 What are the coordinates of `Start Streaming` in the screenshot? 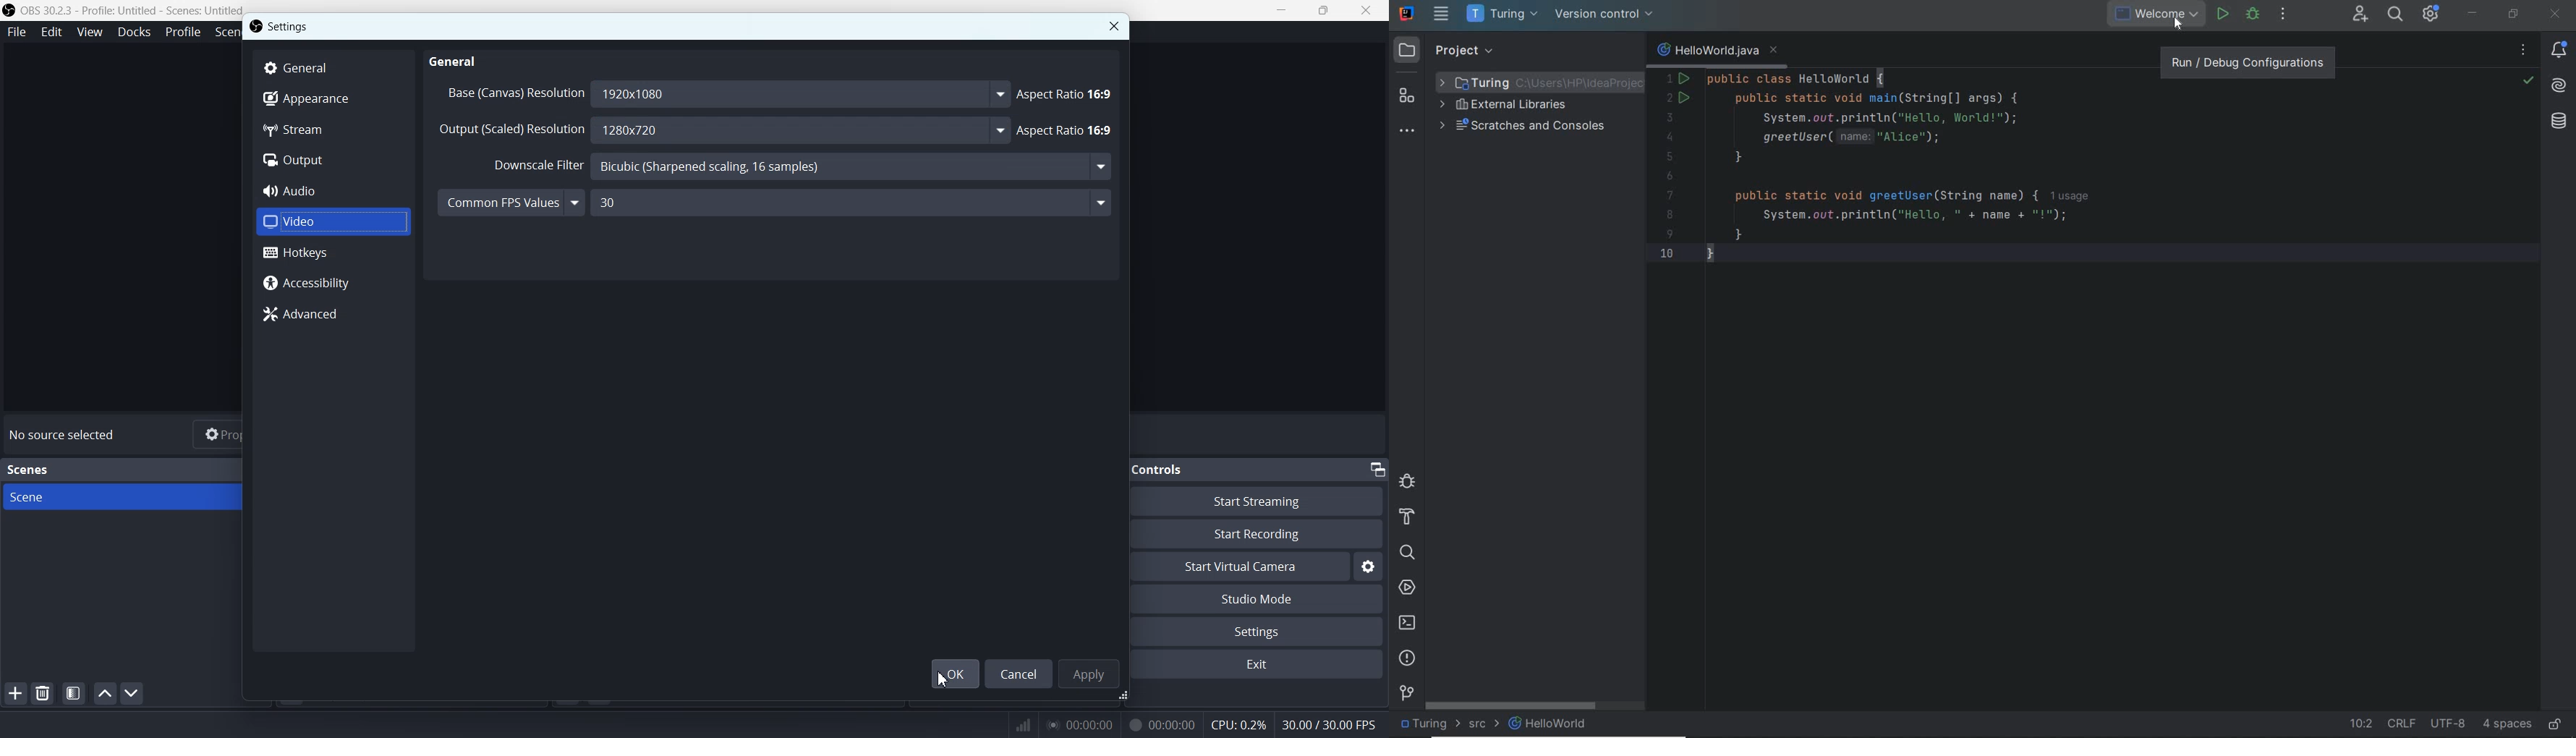 It's located at (1269, 500).